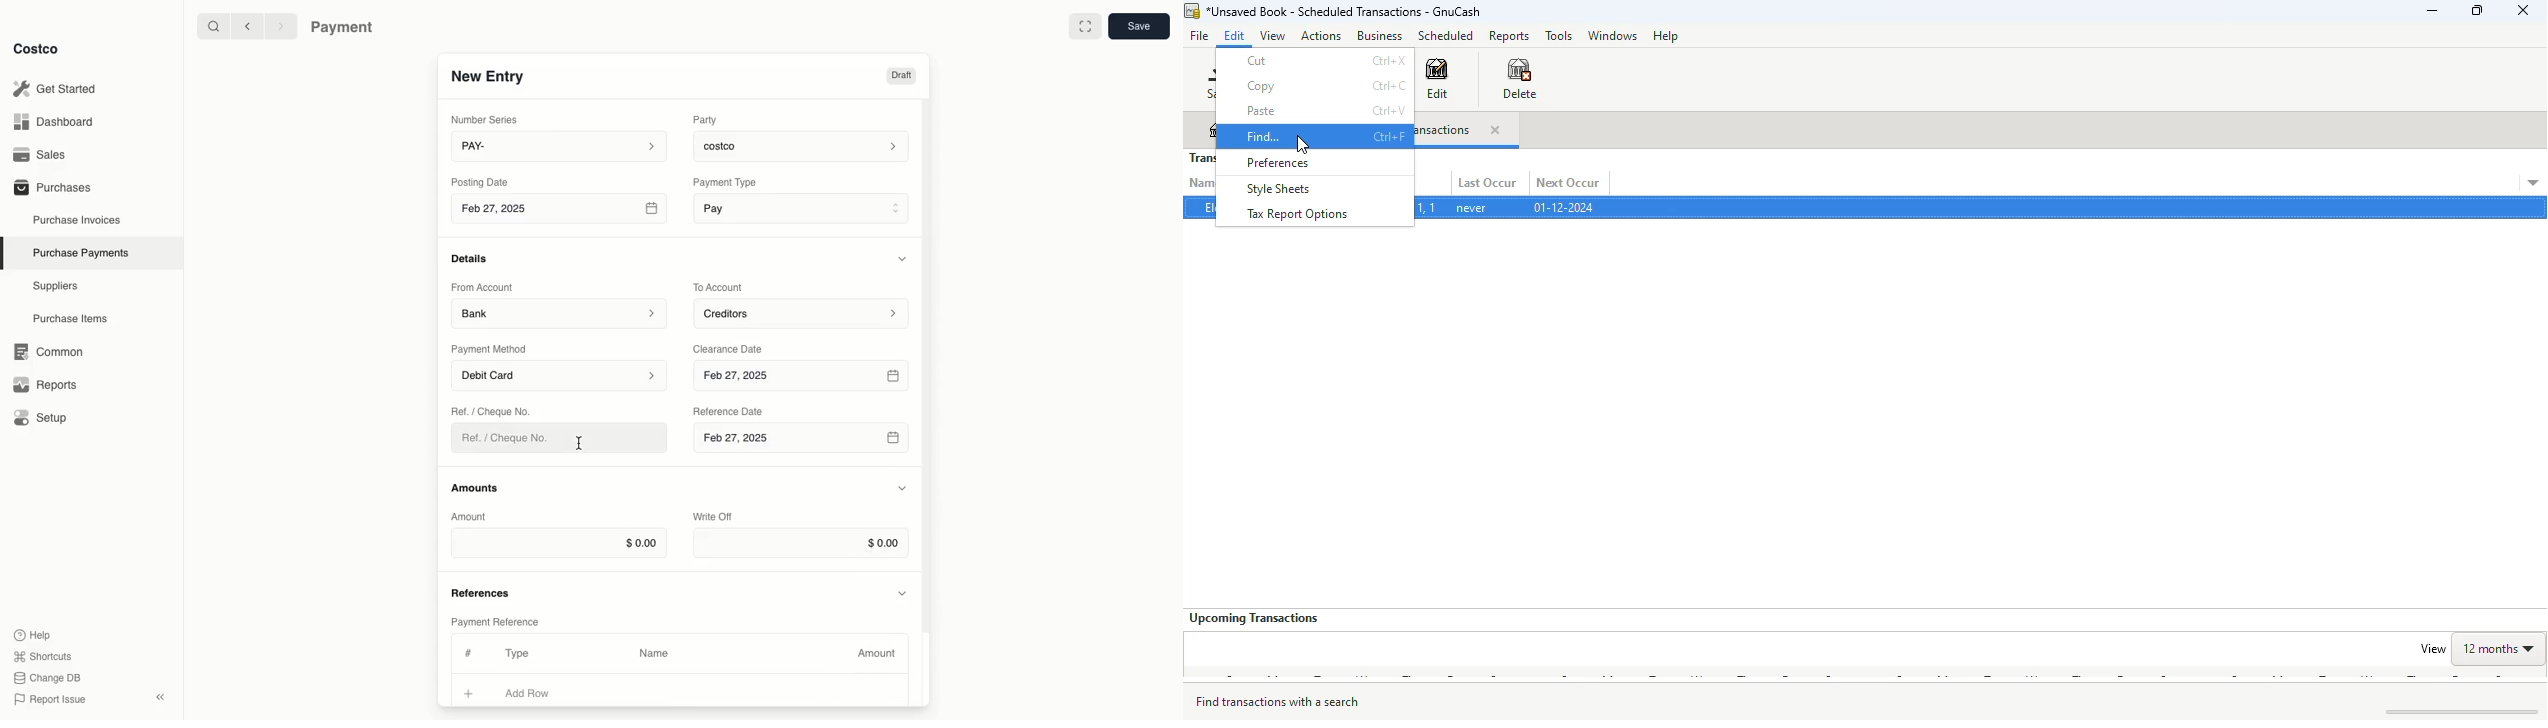 This screenshot has height=728, width=2548. Describe the element at coordinates (2533, 183) in the screenshot. I see `transaction details` at that location.